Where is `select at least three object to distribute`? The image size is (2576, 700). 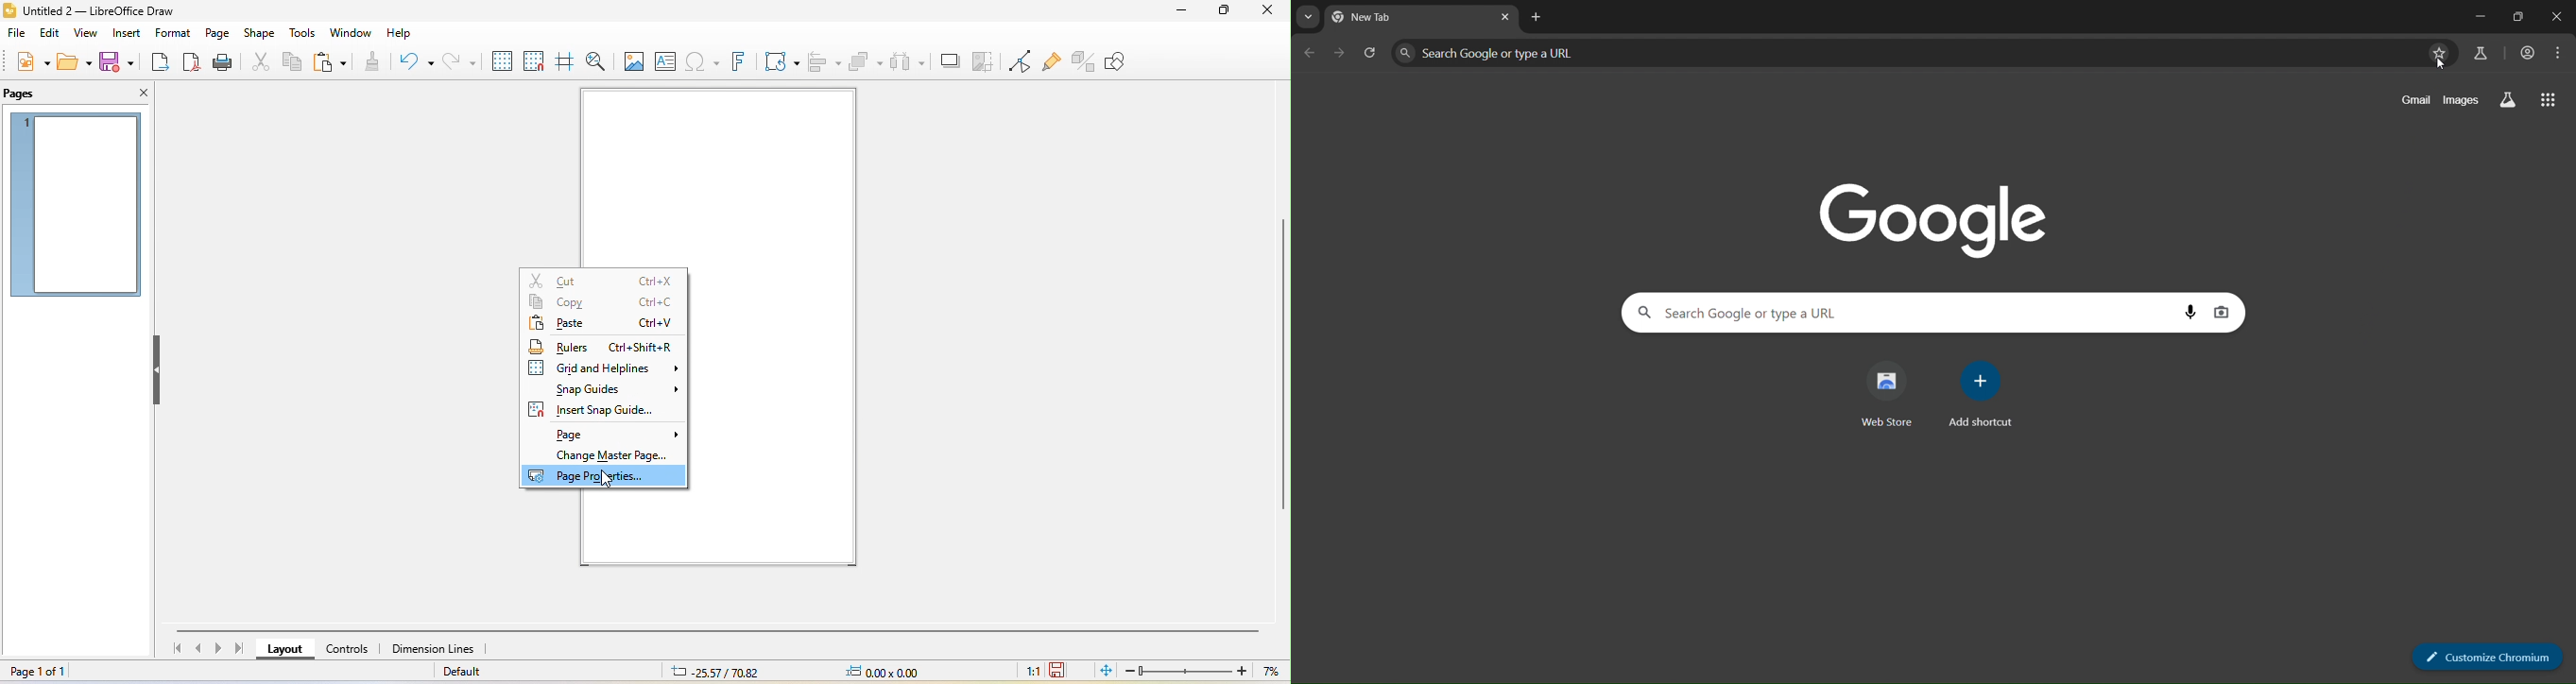
select at least three object to distribute is located at coordinates (910, 61).